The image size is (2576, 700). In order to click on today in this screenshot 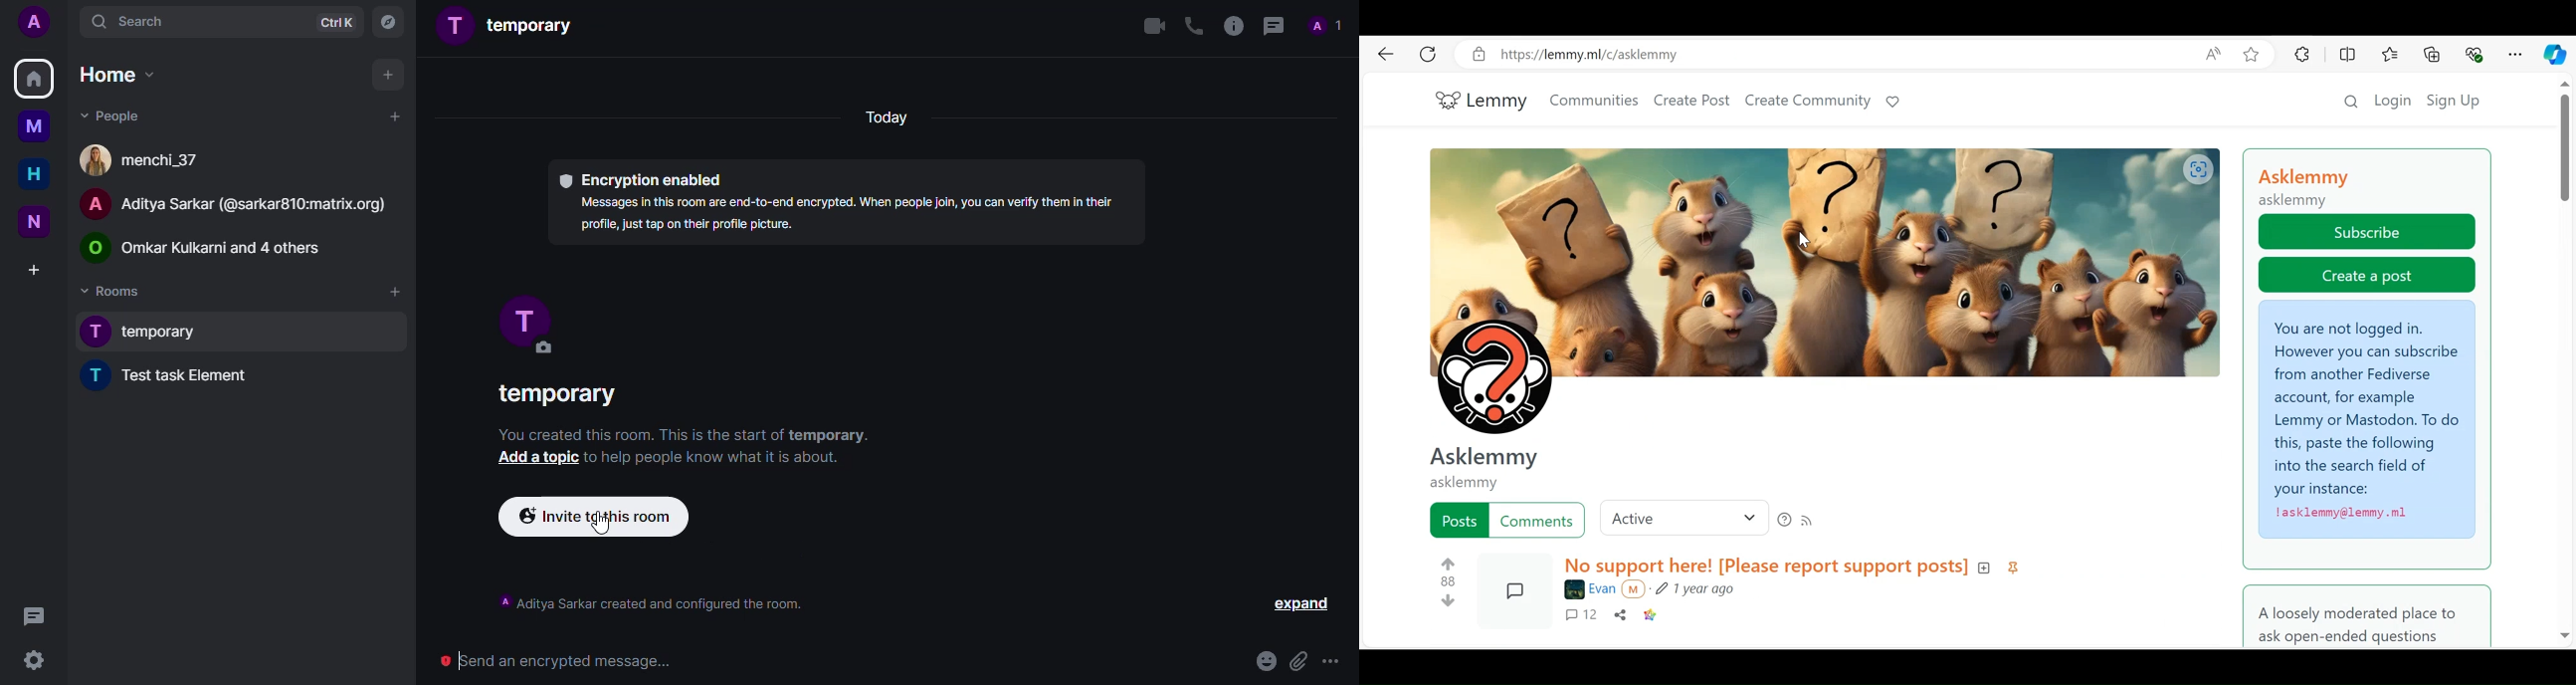, I will do `click(888, 118)`.